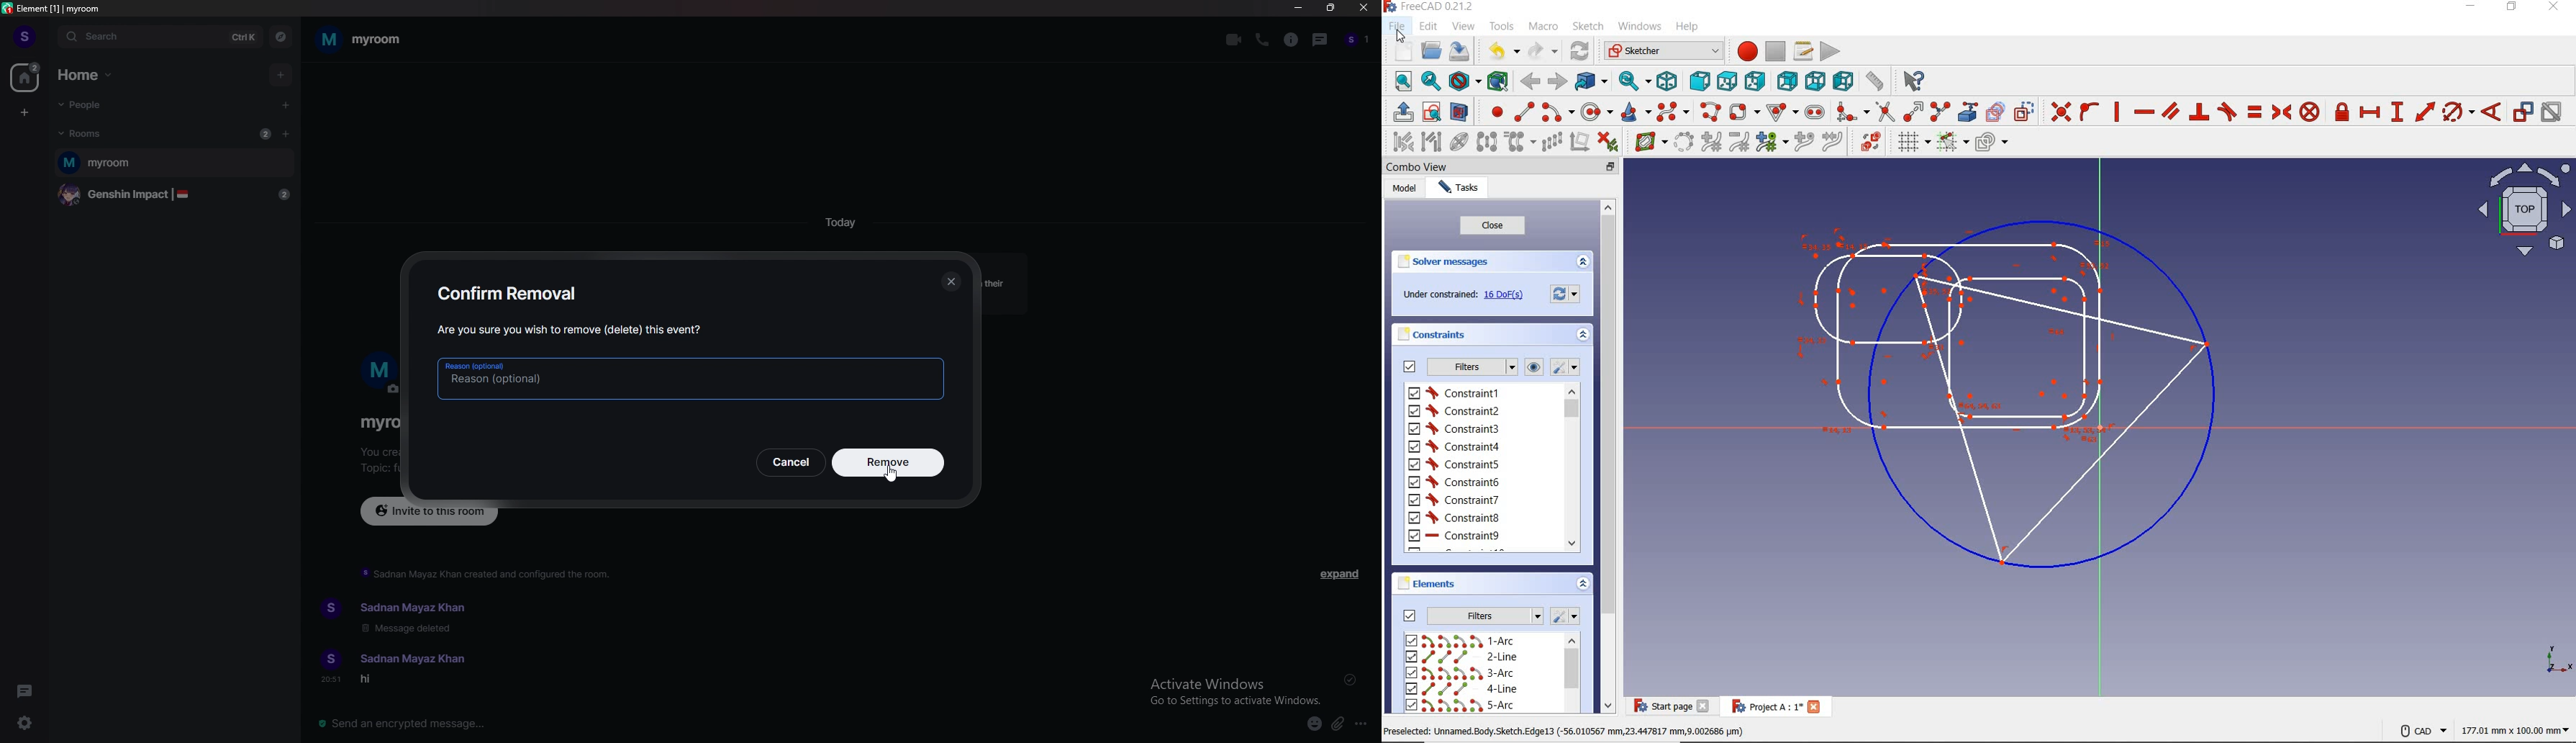 This screenshot has height=756, width=2576. Describe the element at coordinates (886, 462) in the screenshot. I see `remove` at that location.